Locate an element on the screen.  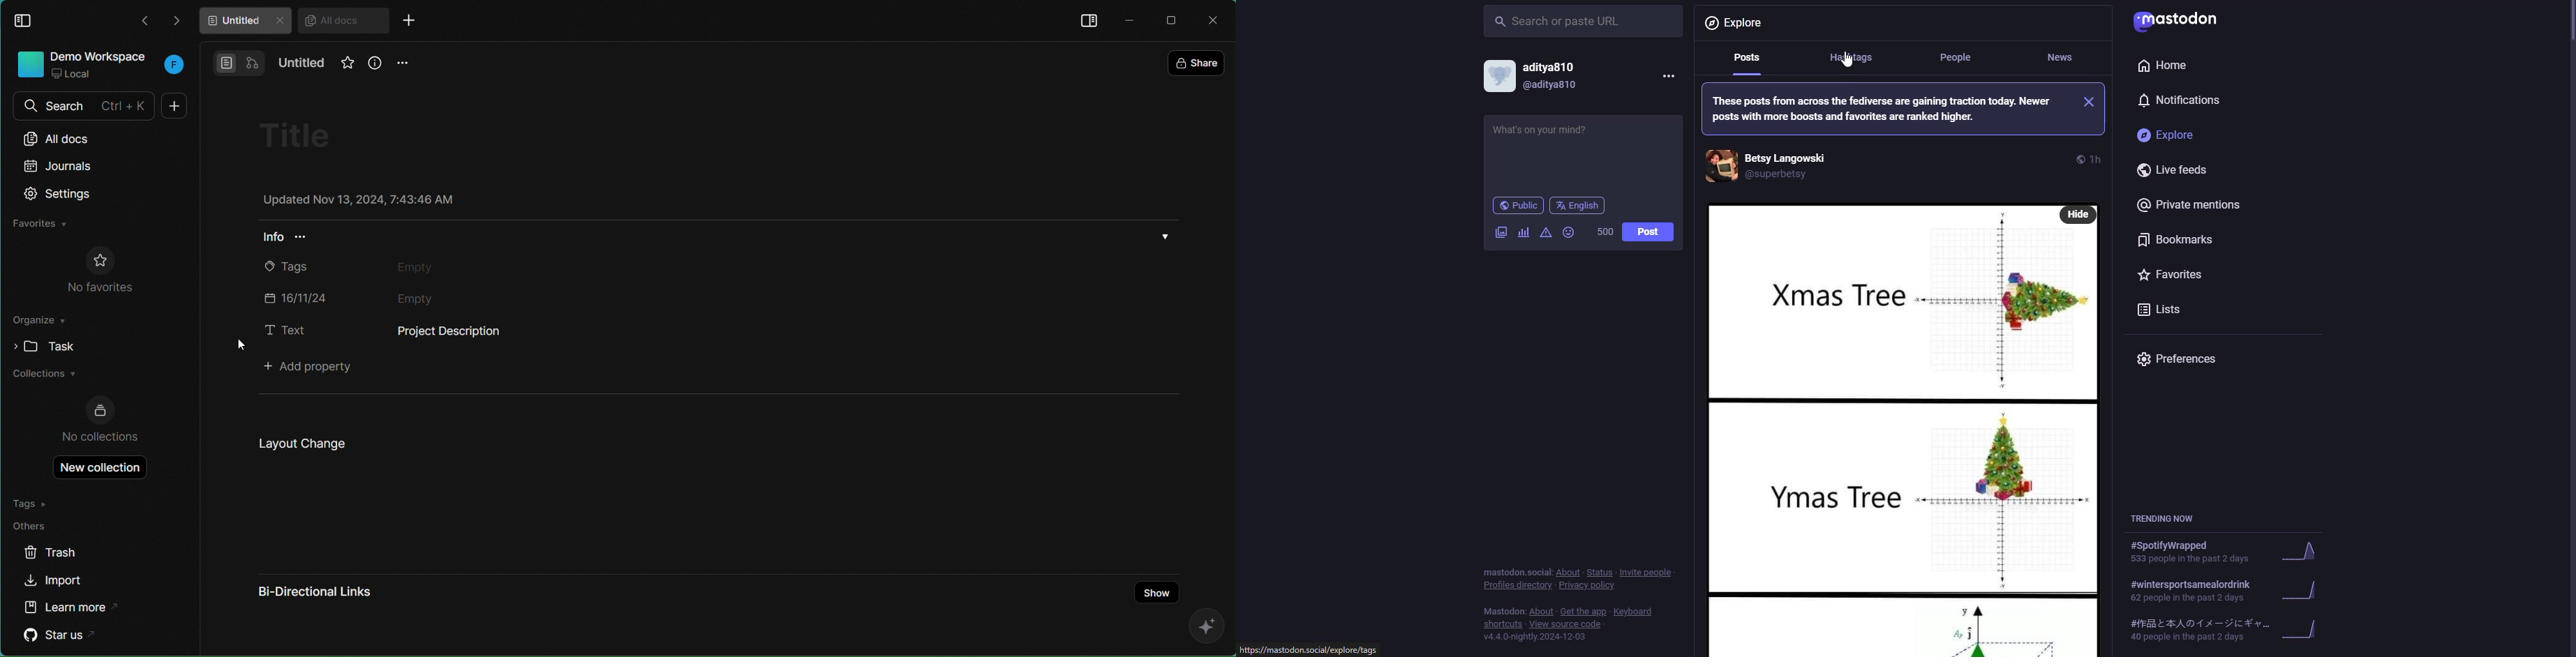
+ is located at coordinates (171, 106).